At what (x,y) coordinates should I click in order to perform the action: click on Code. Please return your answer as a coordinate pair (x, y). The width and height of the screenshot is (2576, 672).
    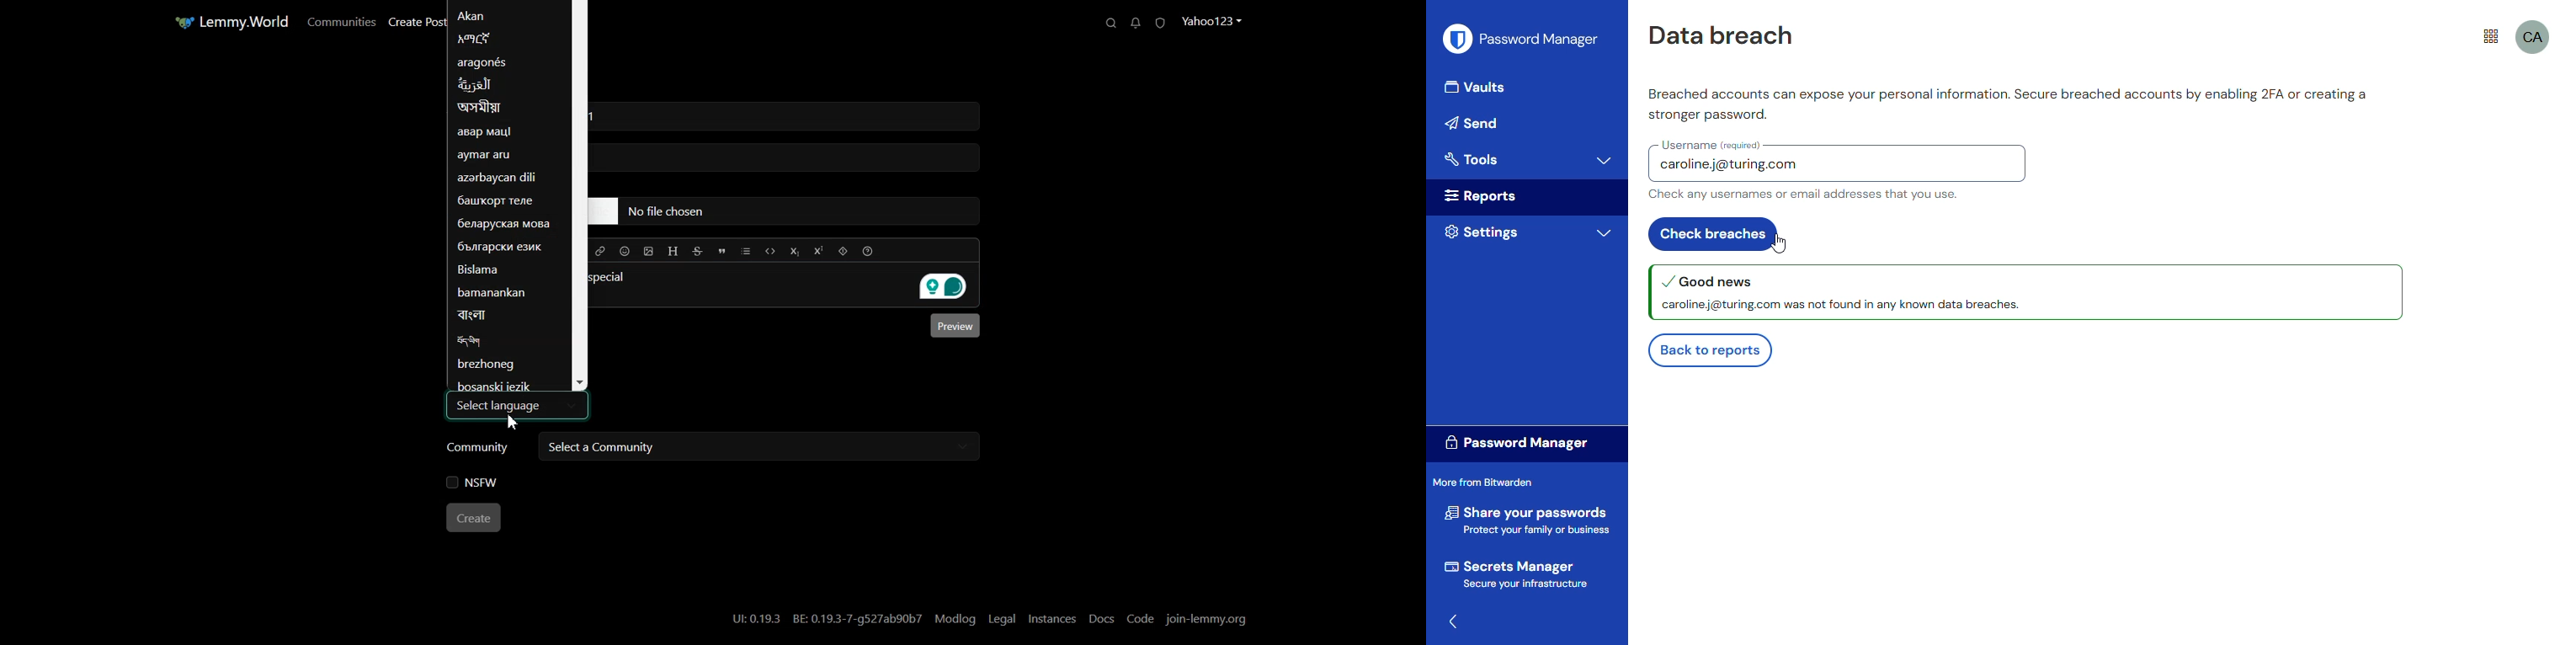
    Looking at the image, I should click on (1142, 618).